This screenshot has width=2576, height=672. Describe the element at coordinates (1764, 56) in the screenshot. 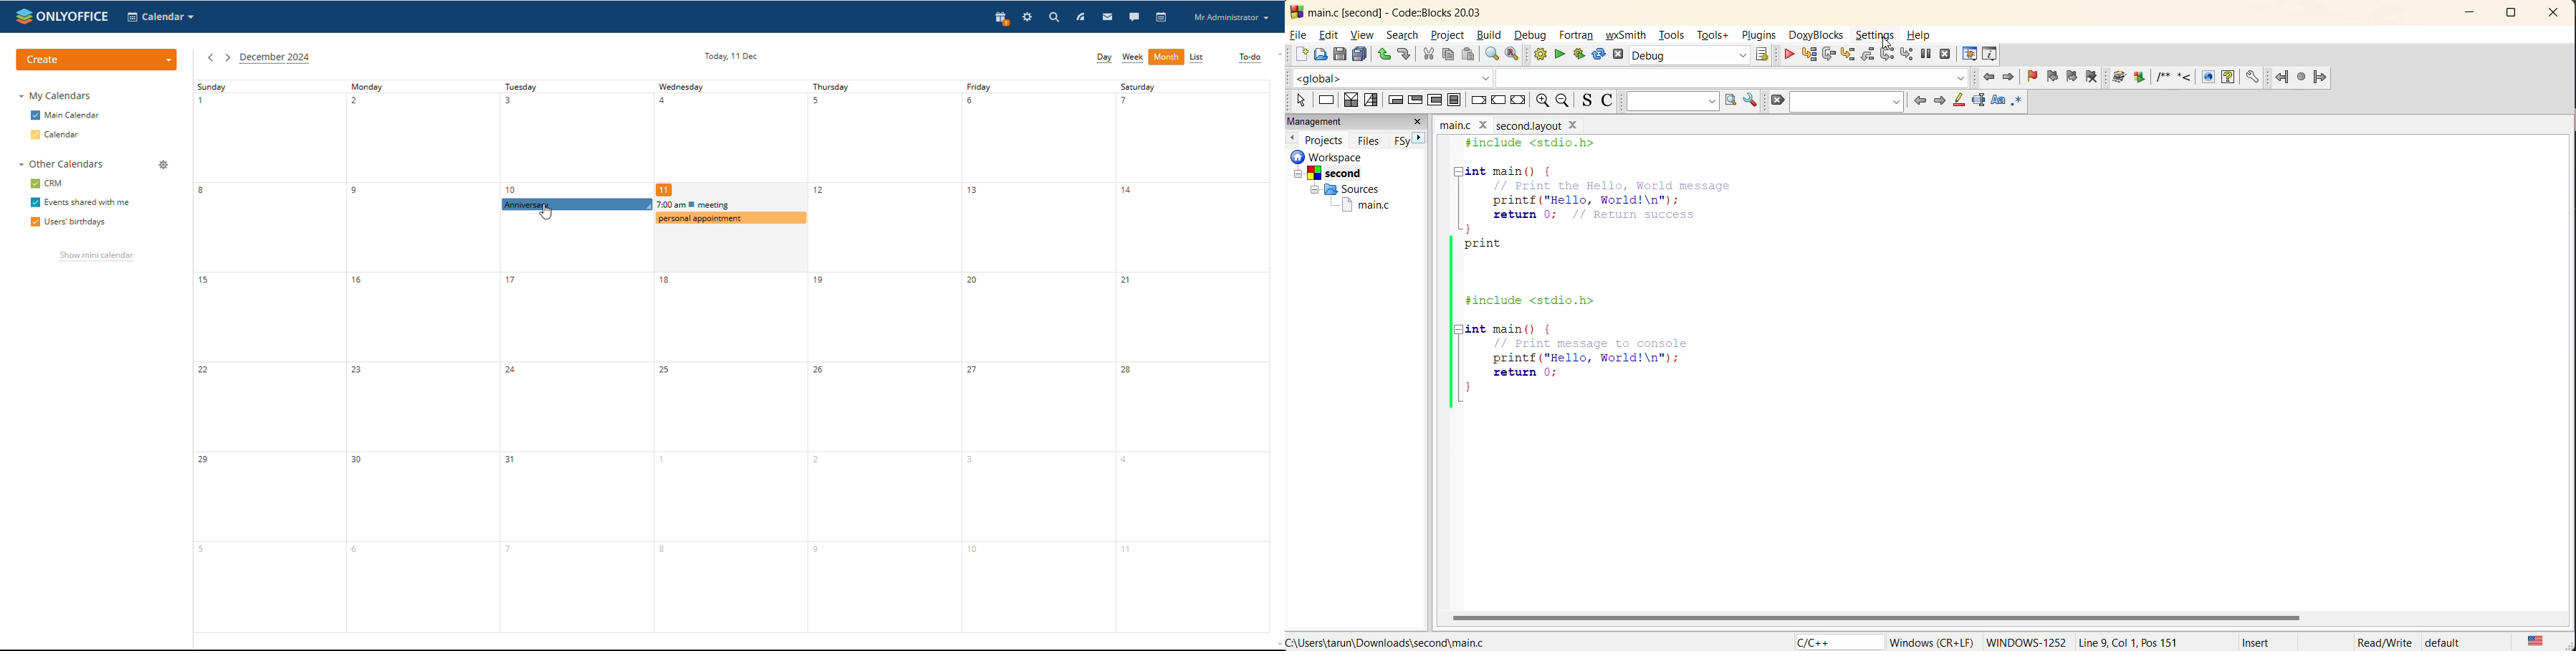

I see `show select target dialog` at that location.